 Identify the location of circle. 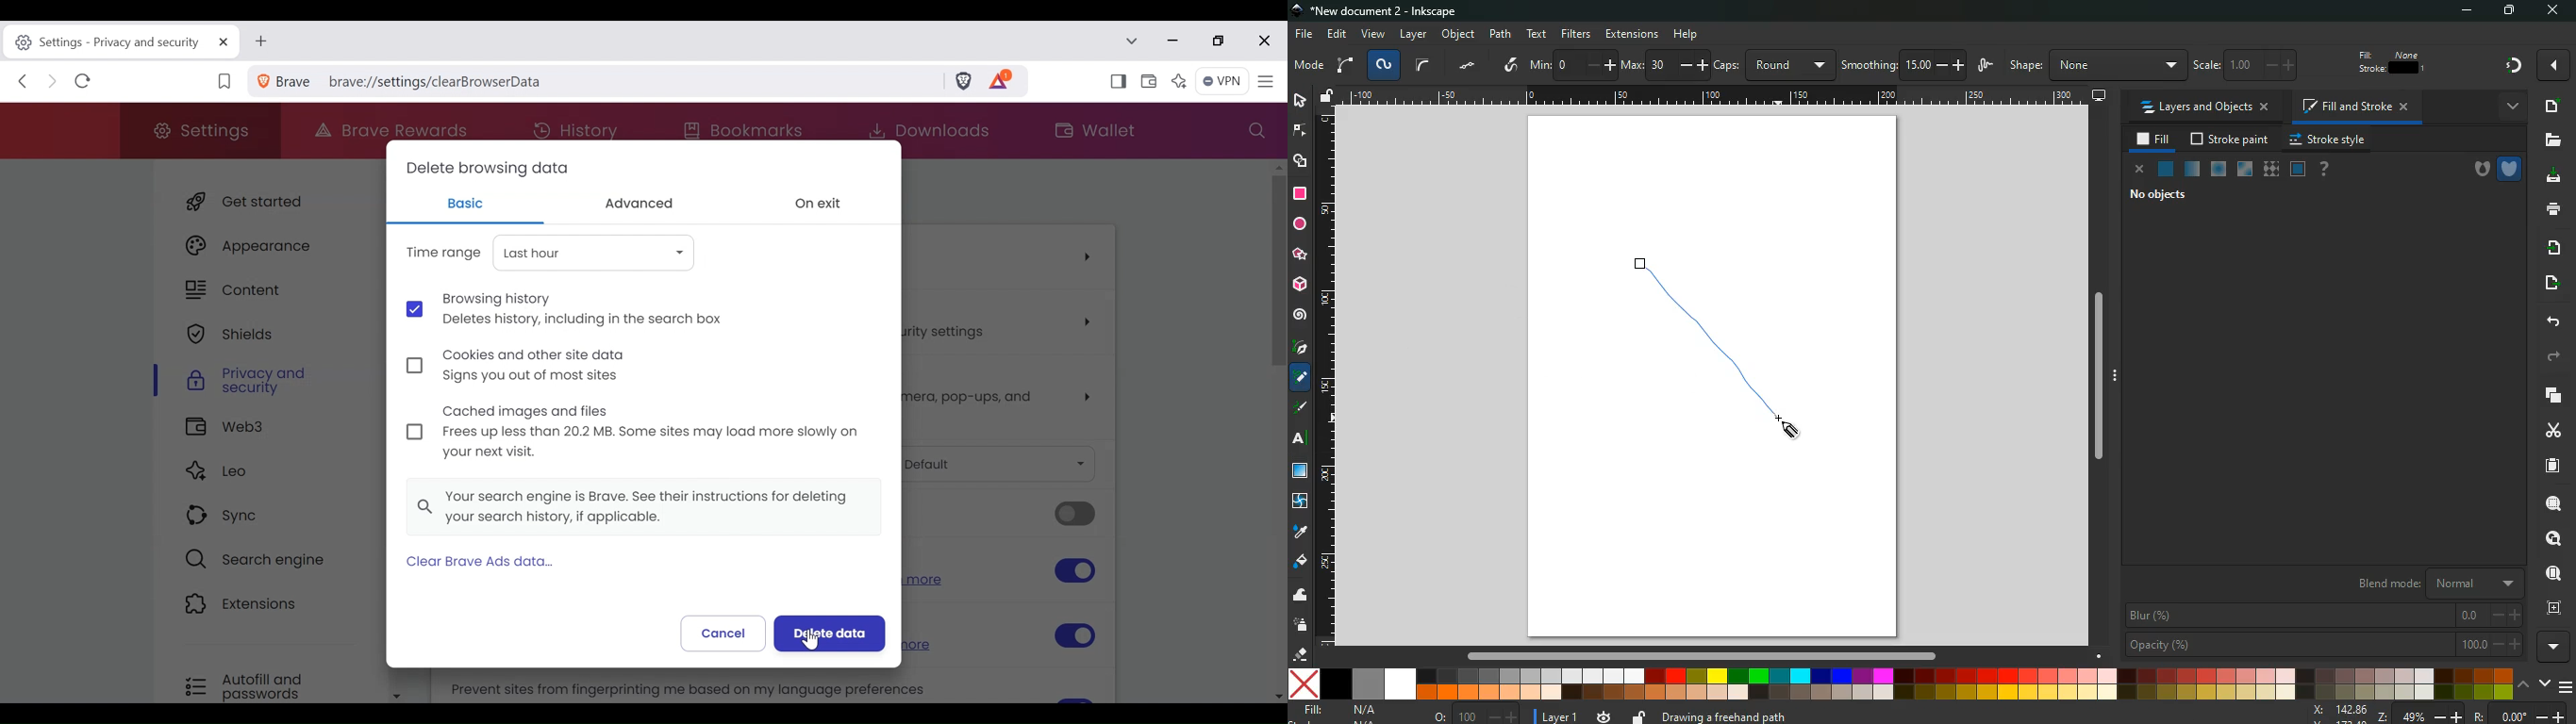
(1299, 225).